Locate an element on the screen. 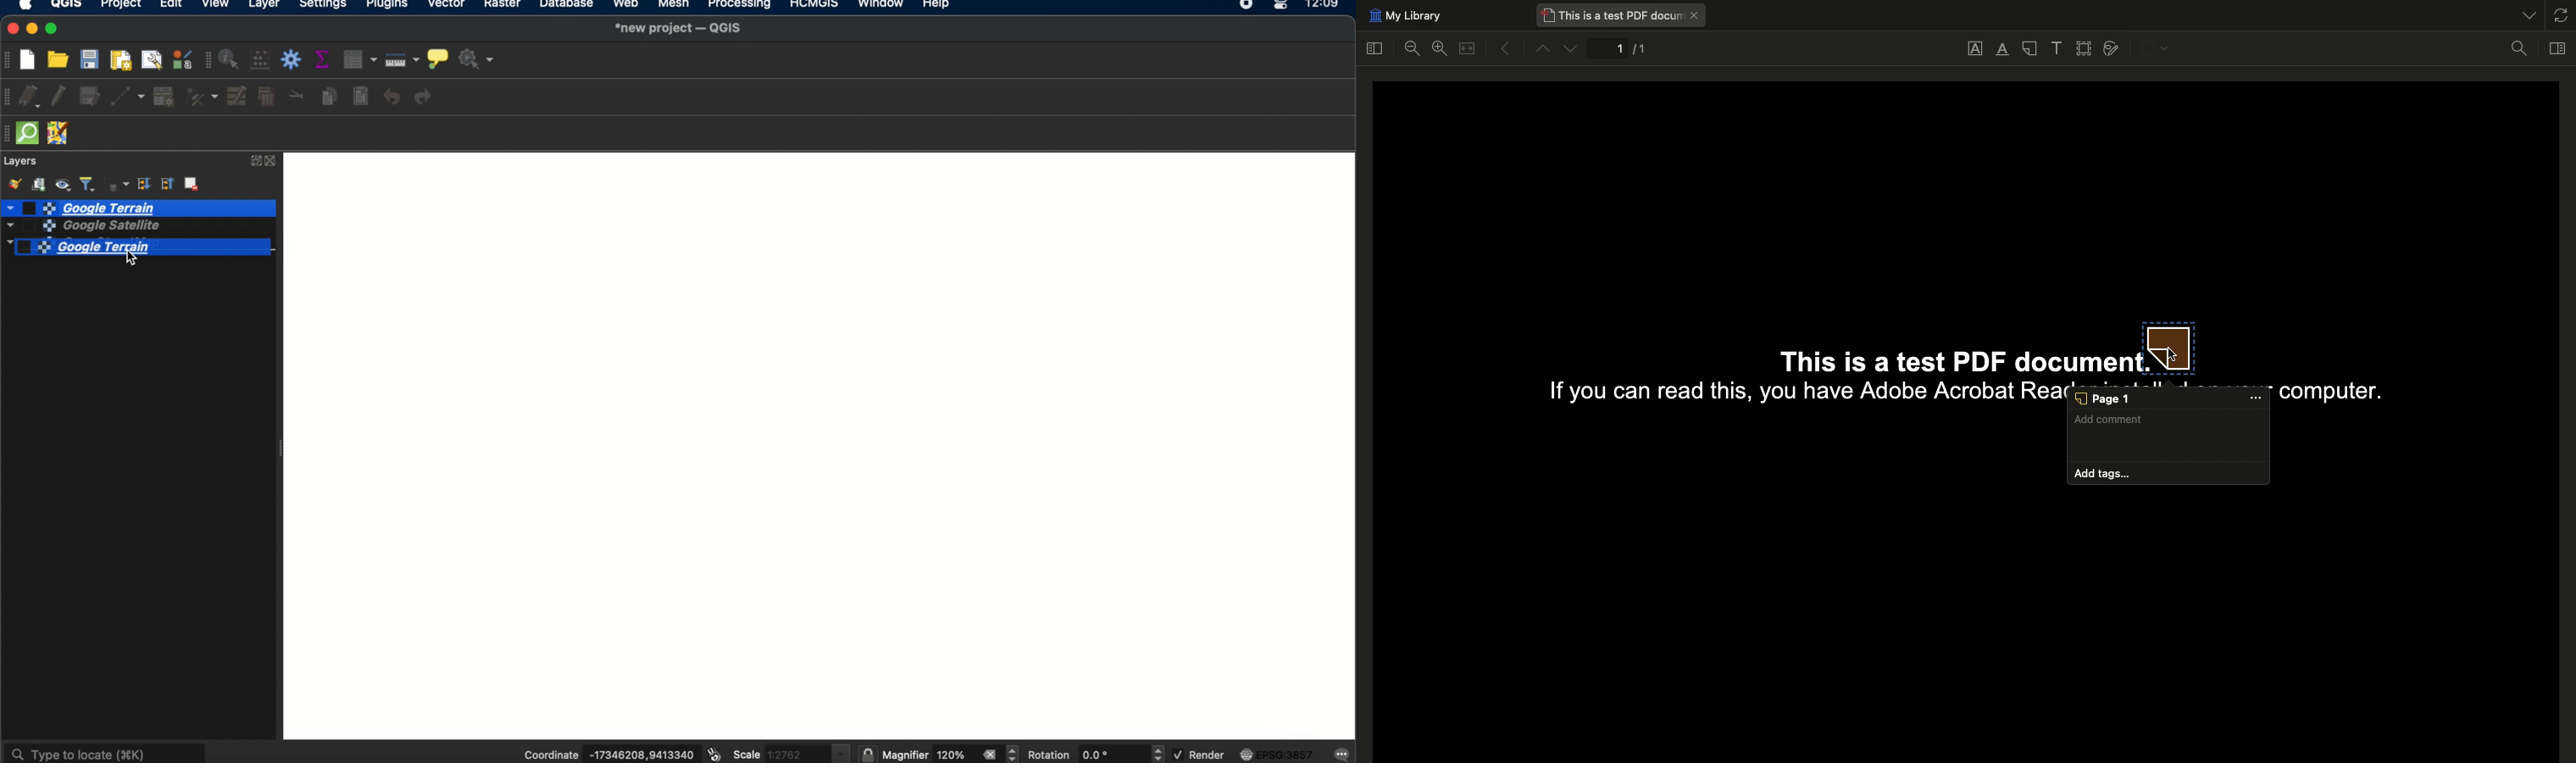 This screenshot has width=2576, height=784. apple icon is located at coordinates (30, 6).